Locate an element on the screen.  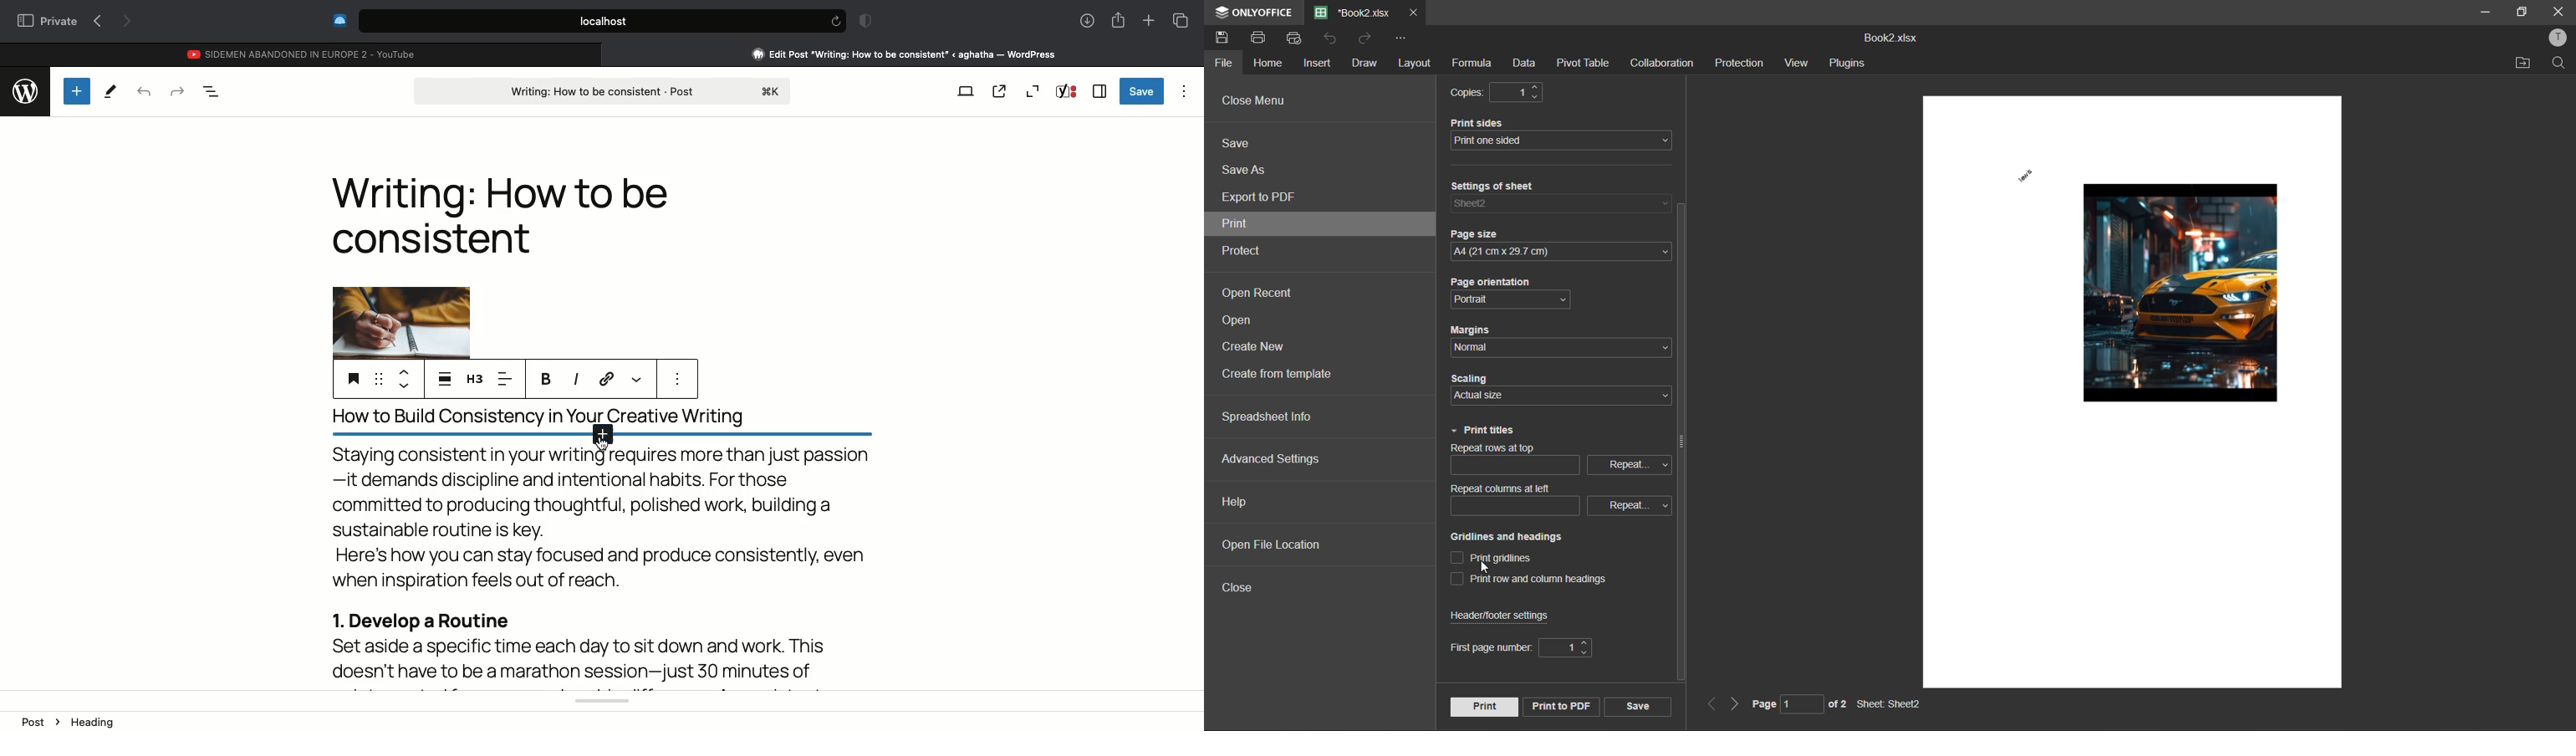
vertical scroll bar is located at coordinates (1682, 442).